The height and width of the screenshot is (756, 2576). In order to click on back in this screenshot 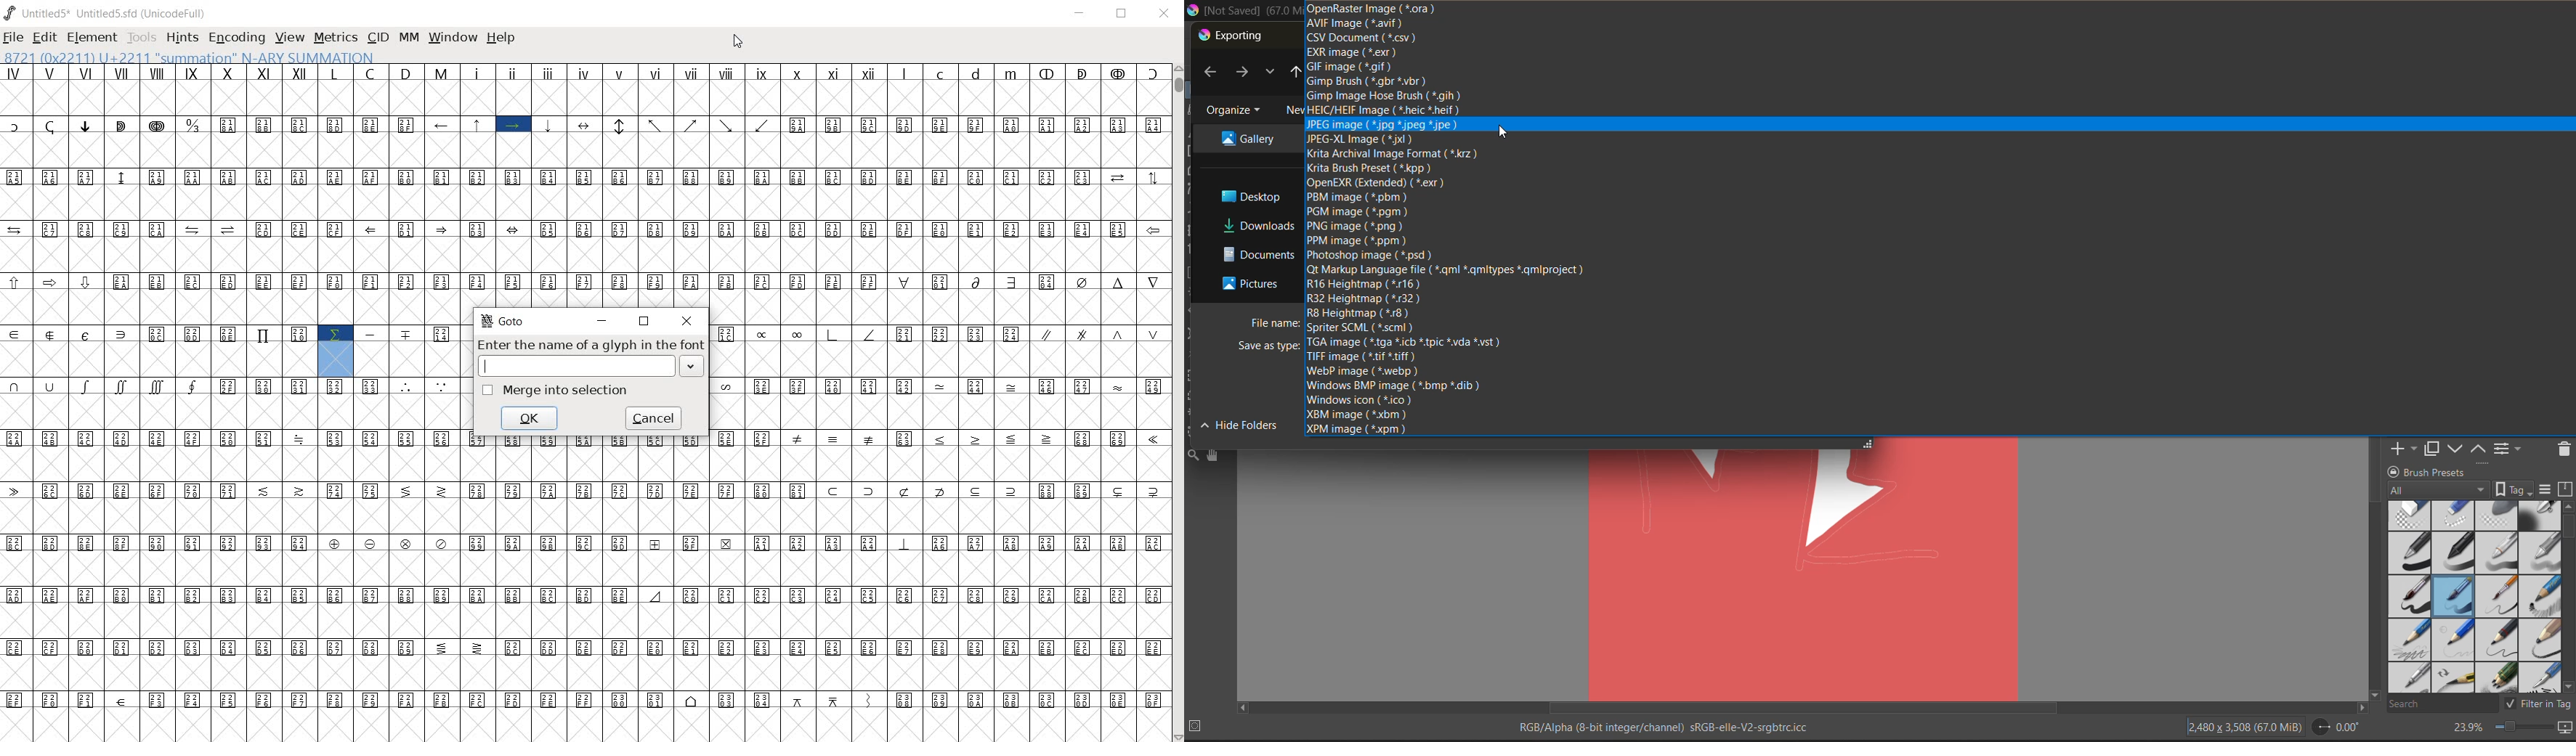, I will do `click(1212, 72)`.